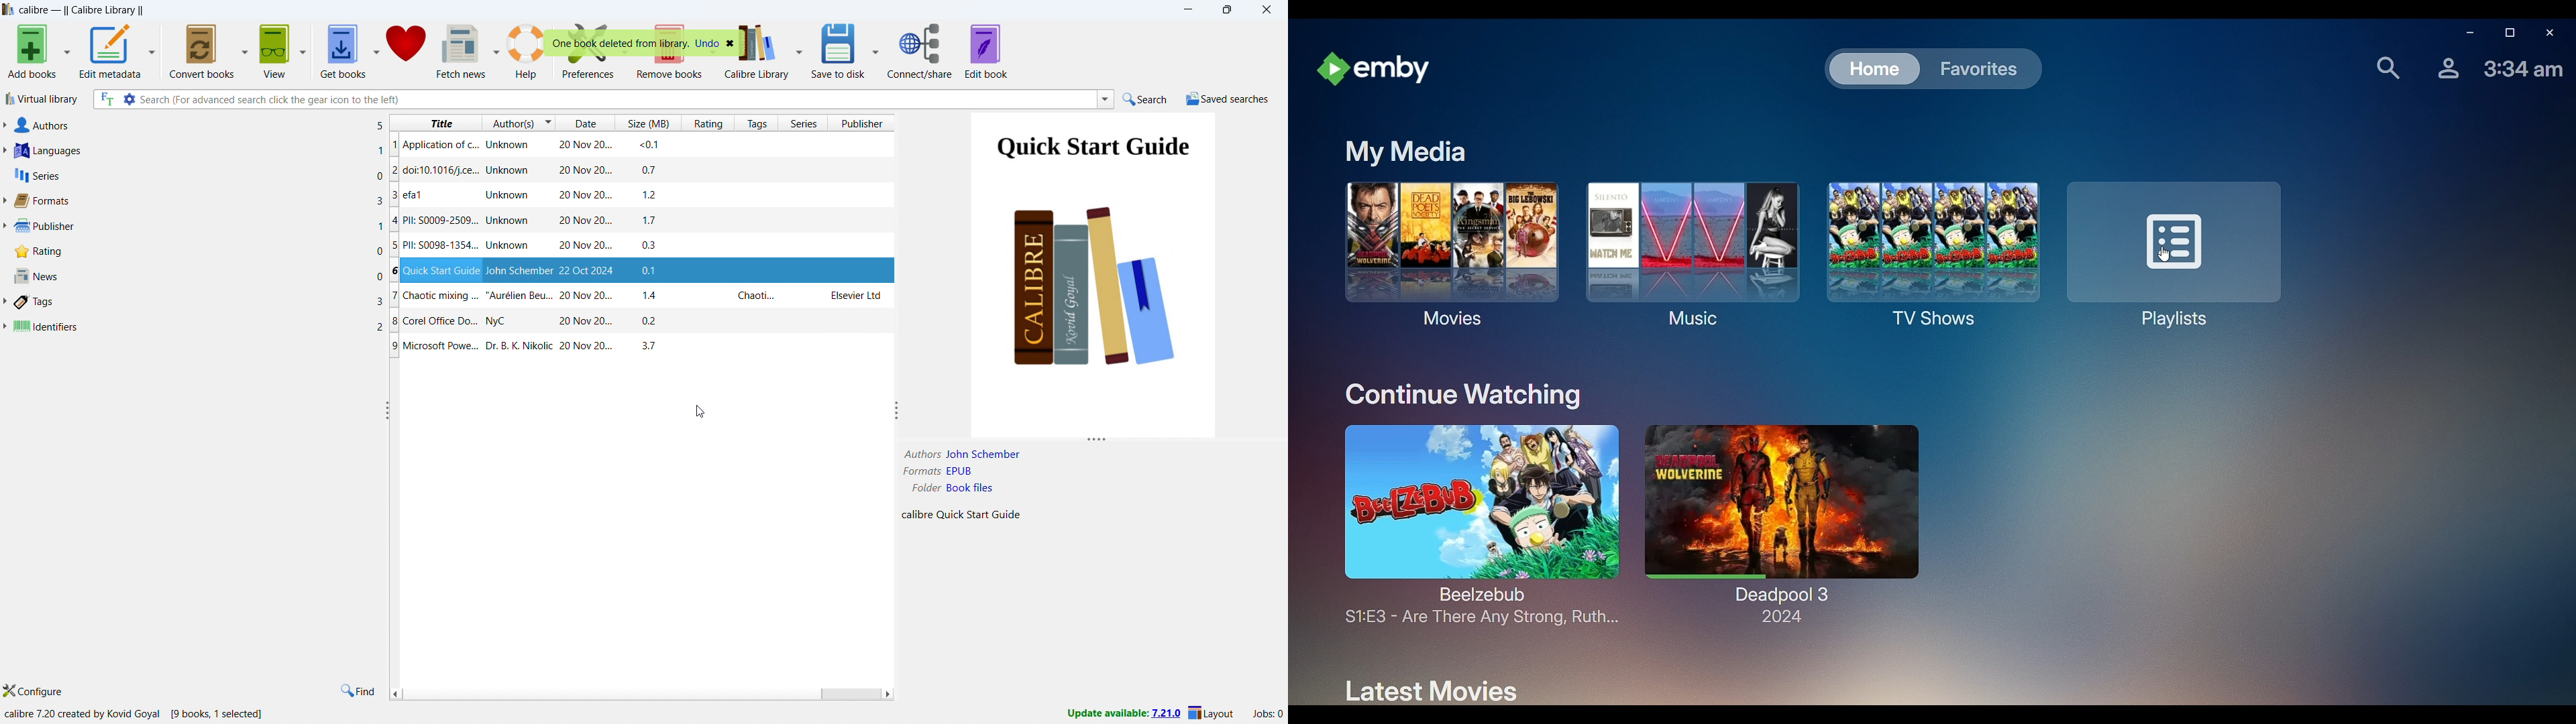 This screenshot has width=2576, height=728. What do you see at coordinates (920, 489) in the screenshot?
I see `Folder` at bounding box center [920, 489].